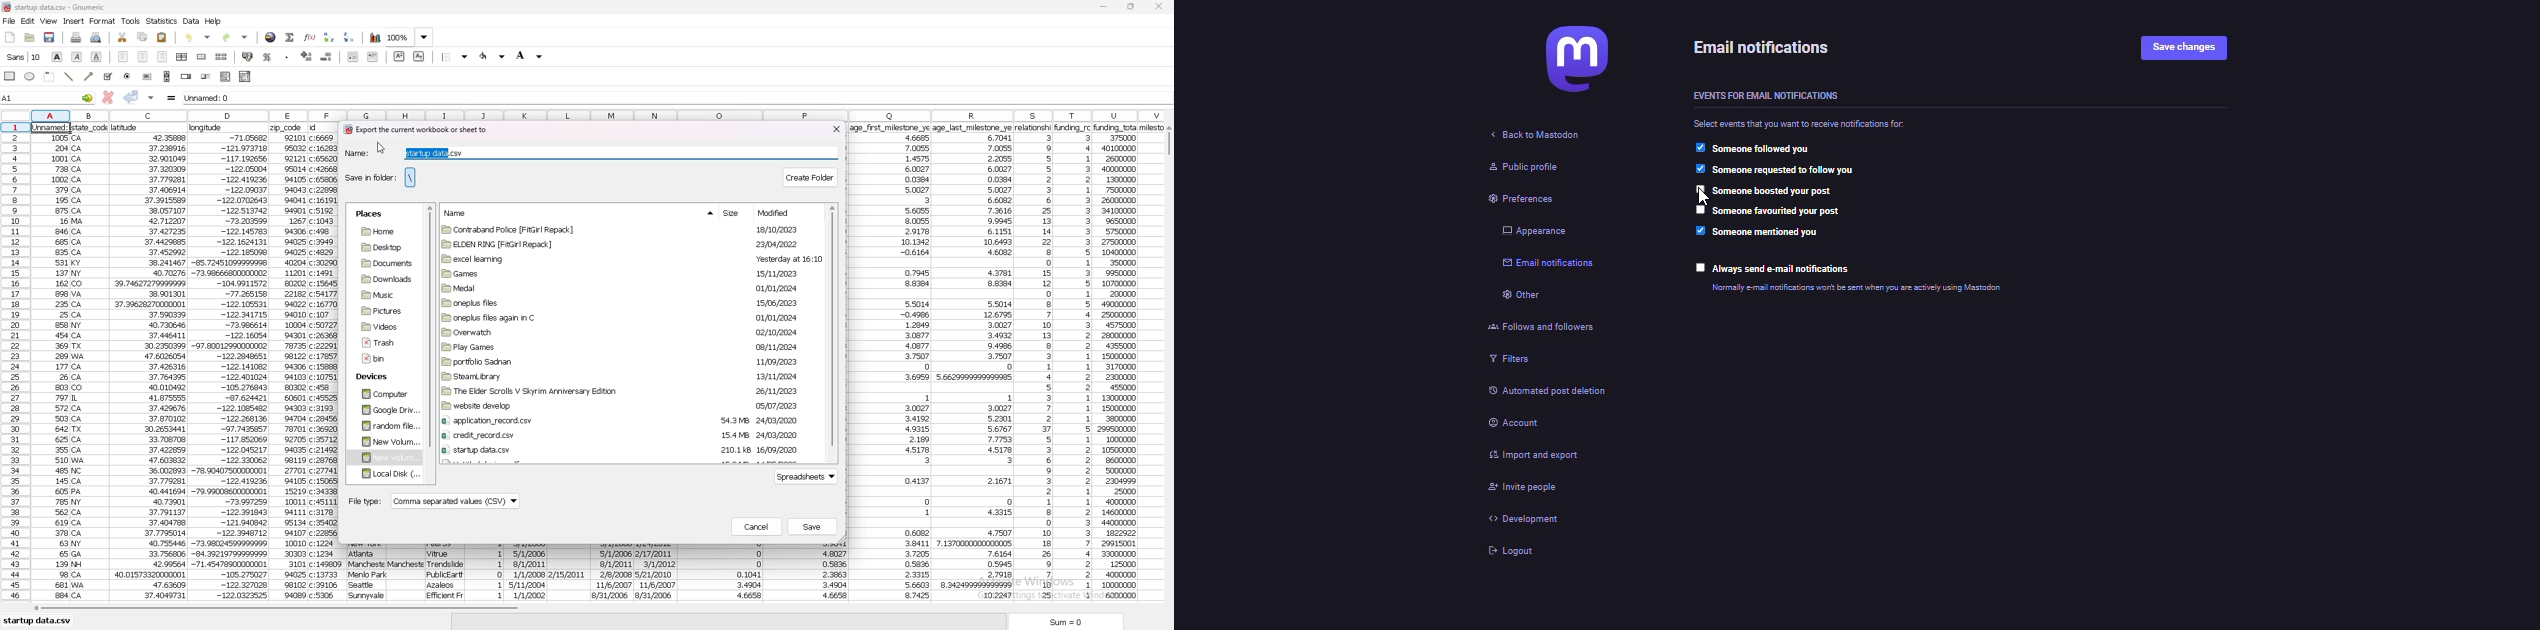  Describe the element at coordinates (142, 56) in the screenshot. I see `centre` at that location.